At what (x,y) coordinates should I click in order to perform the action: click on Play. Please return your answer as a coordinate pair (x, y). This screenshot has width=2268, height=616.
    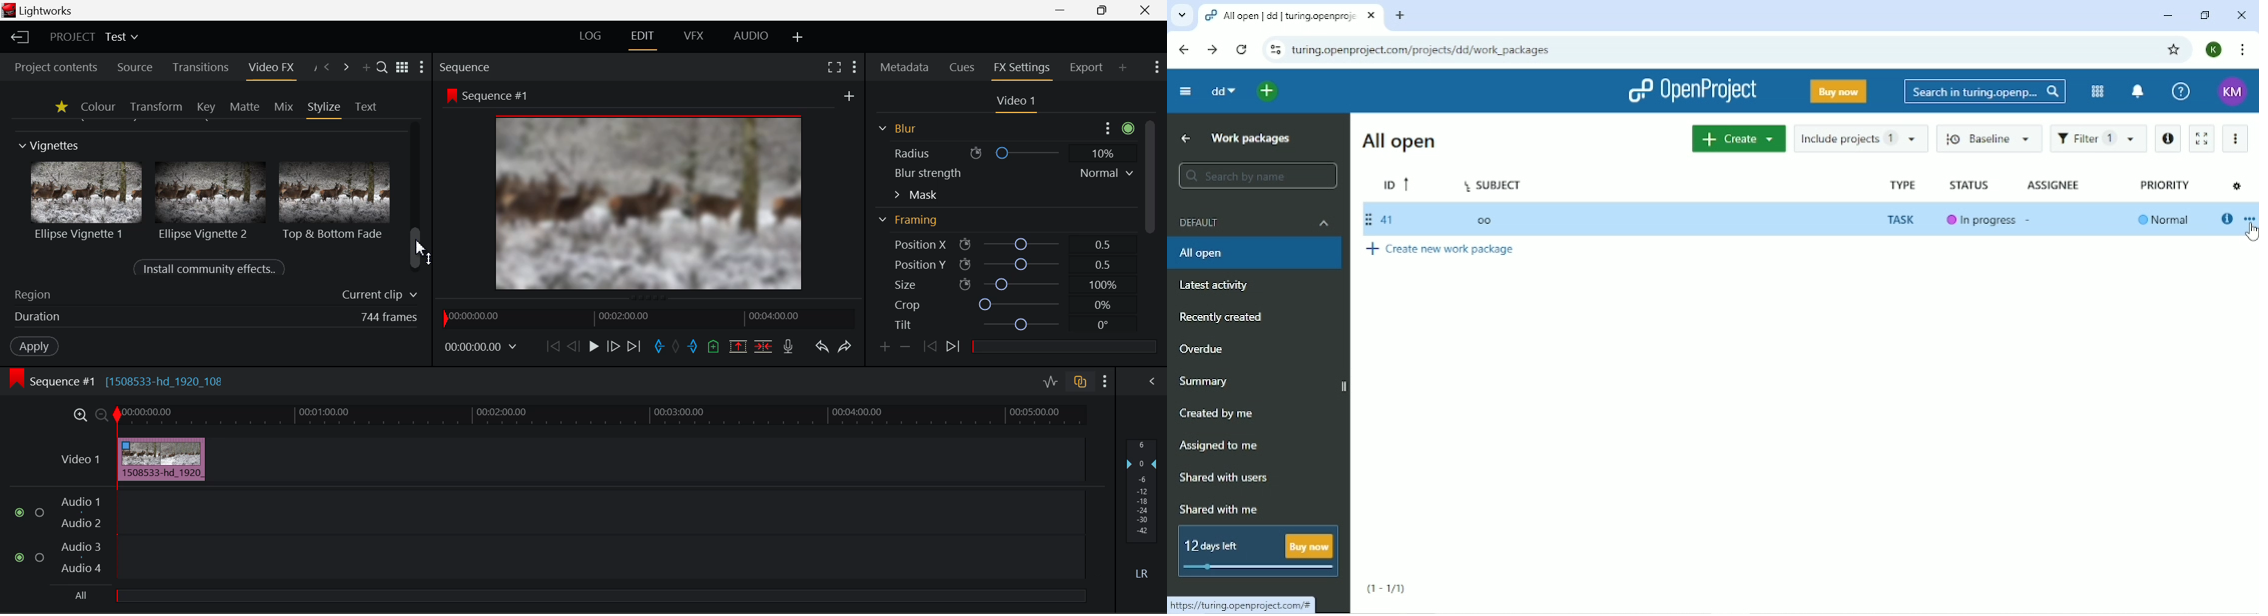
    Looking at the image, I should click on (592, 347).